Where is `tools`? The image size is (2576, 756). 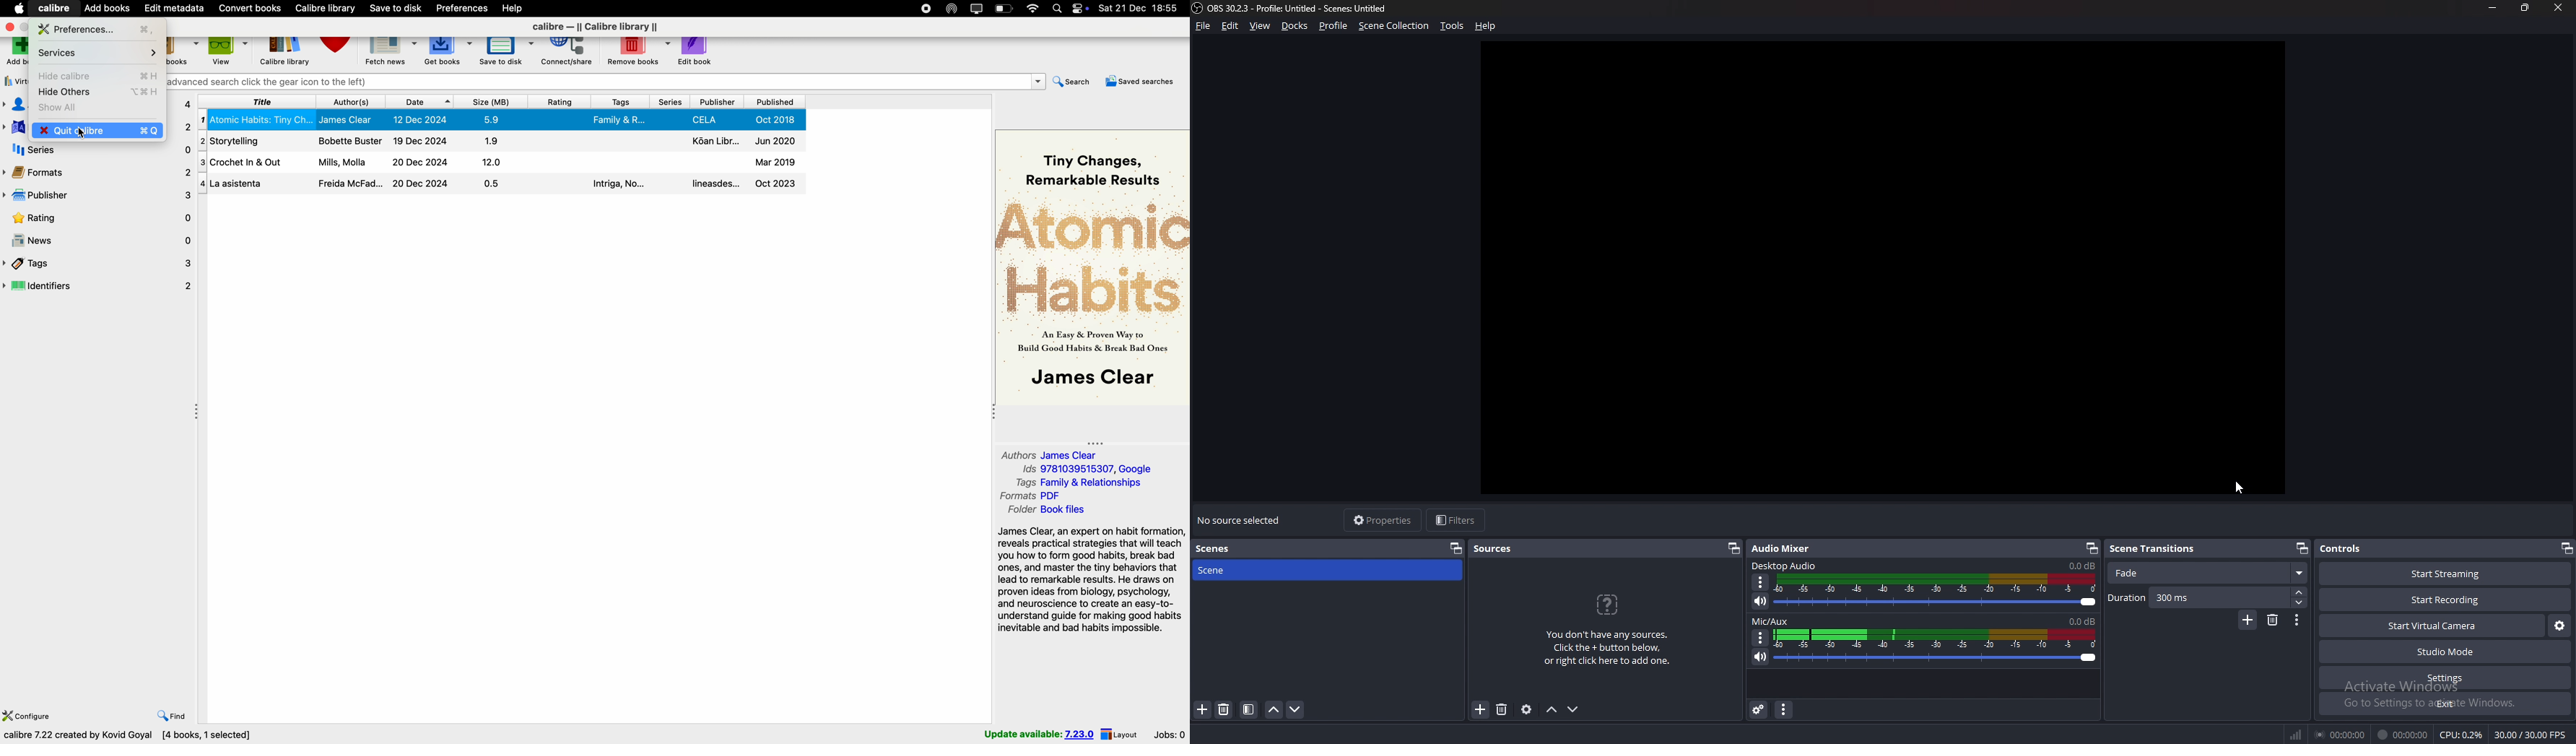 tools is located at coordinates (1451, 27).